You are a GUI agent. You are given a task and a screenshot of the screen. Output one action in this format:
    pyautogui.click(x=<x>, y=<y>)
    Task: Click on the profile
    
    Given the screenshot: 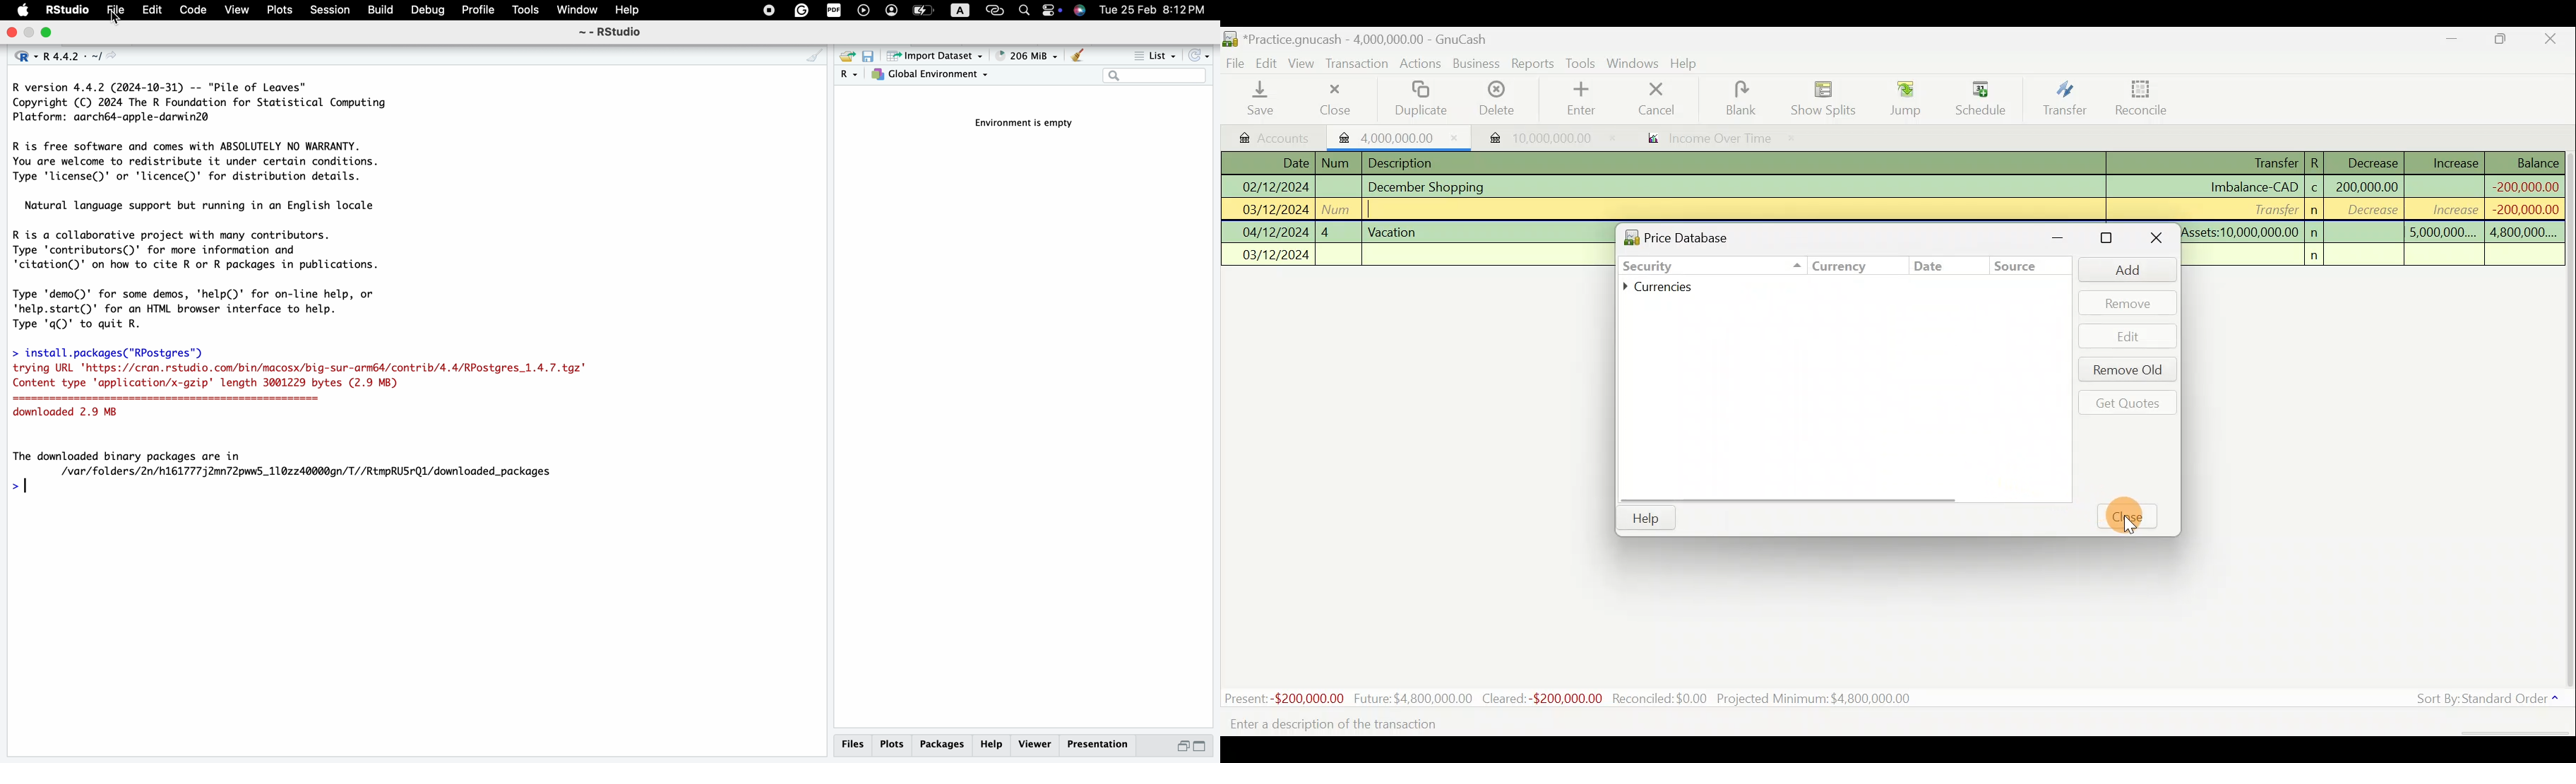 What is the action you would take?
    pyautogui.click(x=478, y=11)
    